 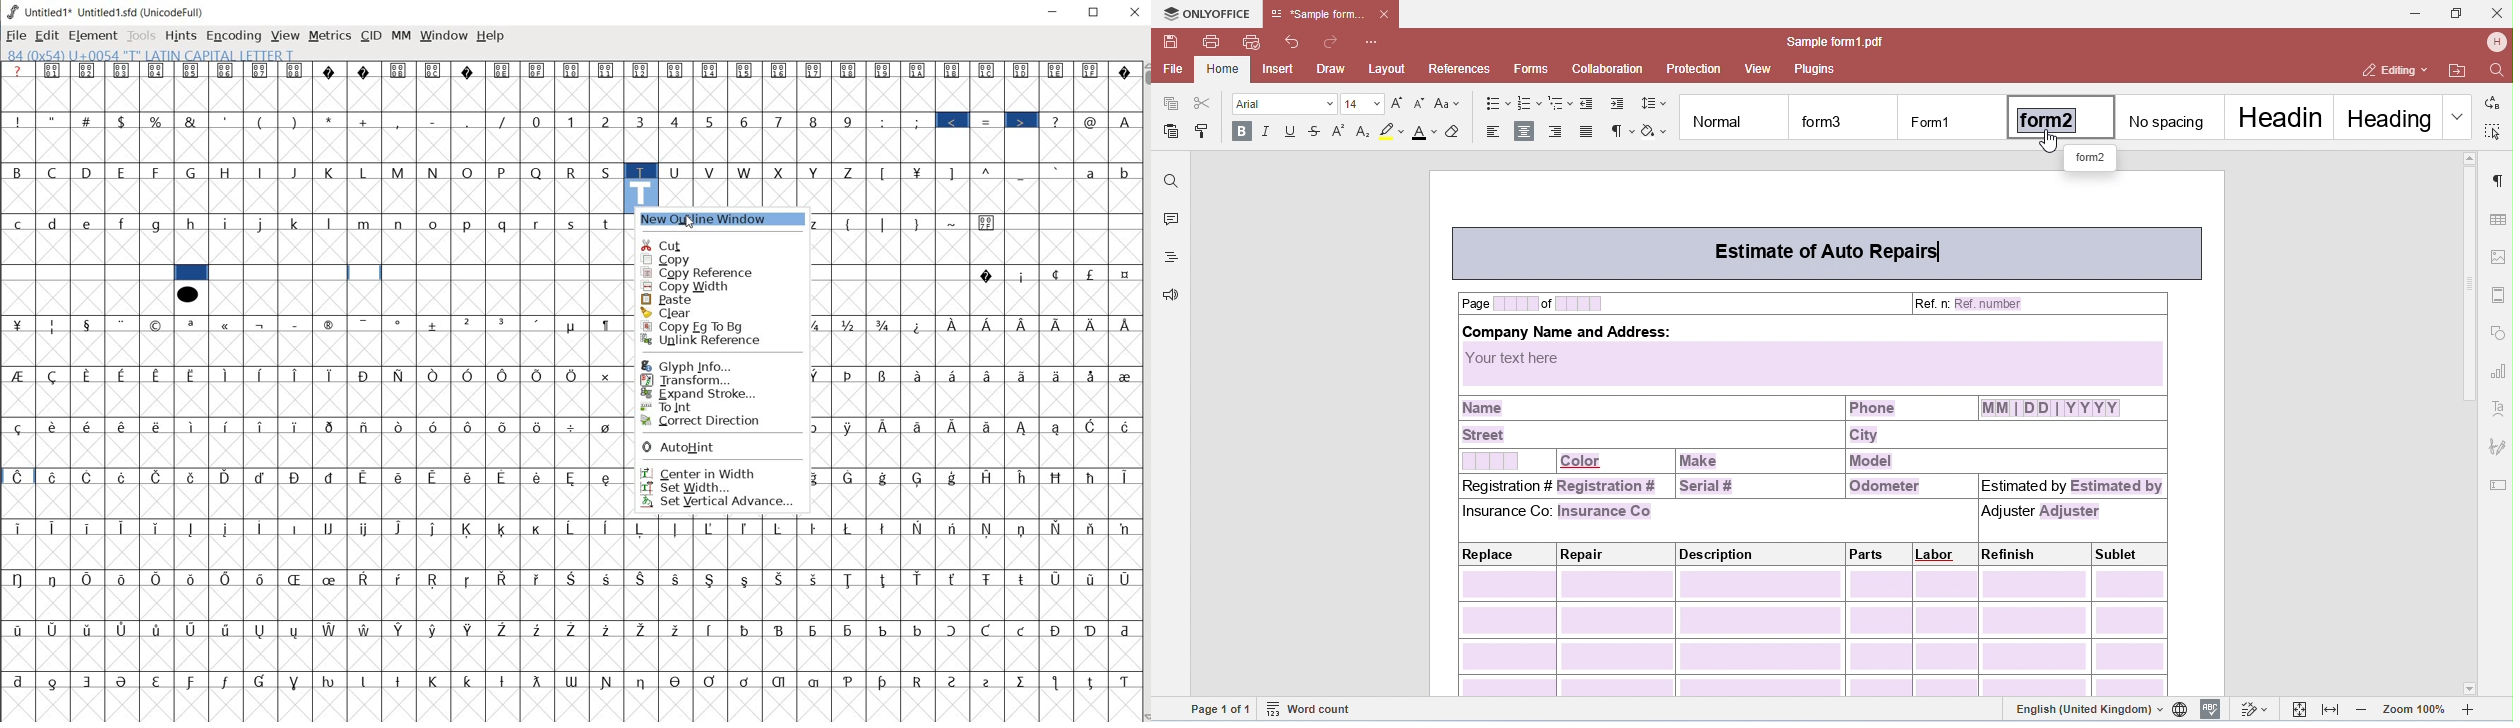 I want to click on 6, so click(x=744, y=122).